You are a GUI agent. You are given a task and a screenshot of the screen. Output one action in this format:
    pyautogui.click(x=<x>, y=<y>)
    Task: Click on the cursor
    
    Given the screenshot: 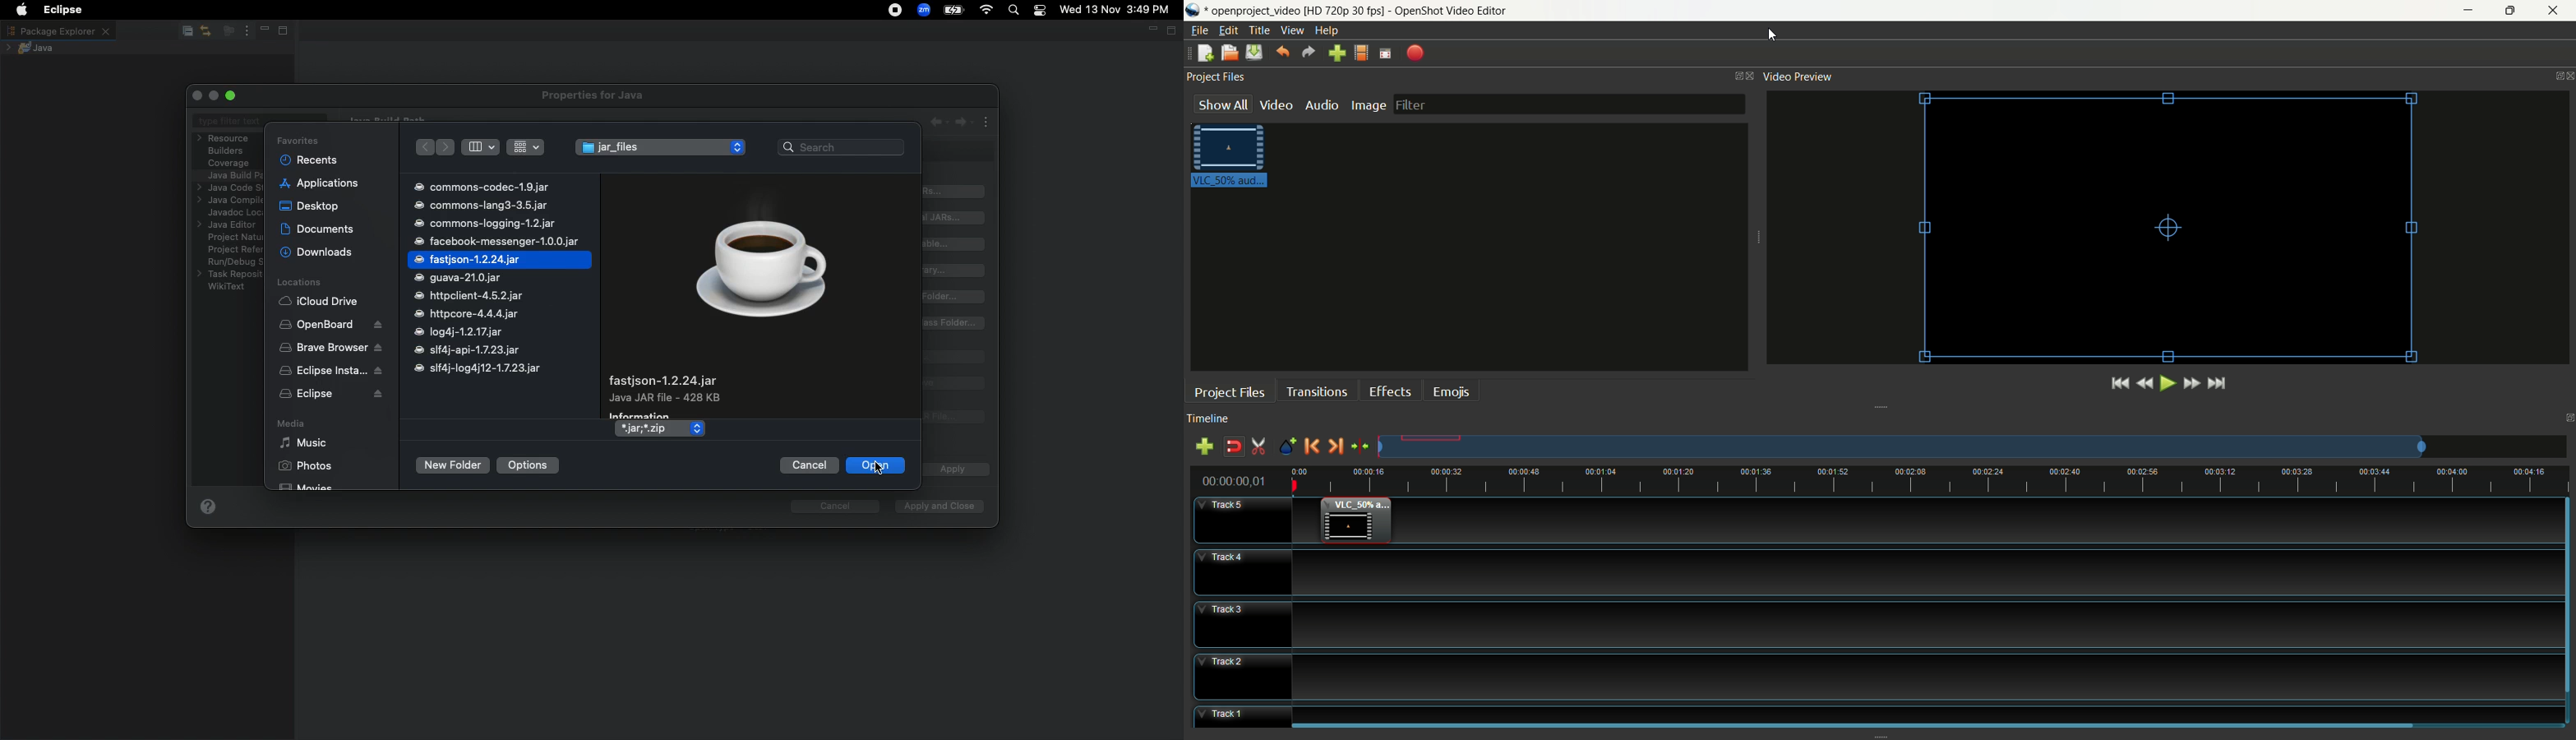 What is the action you would take?
    pyautogui.click(x=1770, y=36)
    